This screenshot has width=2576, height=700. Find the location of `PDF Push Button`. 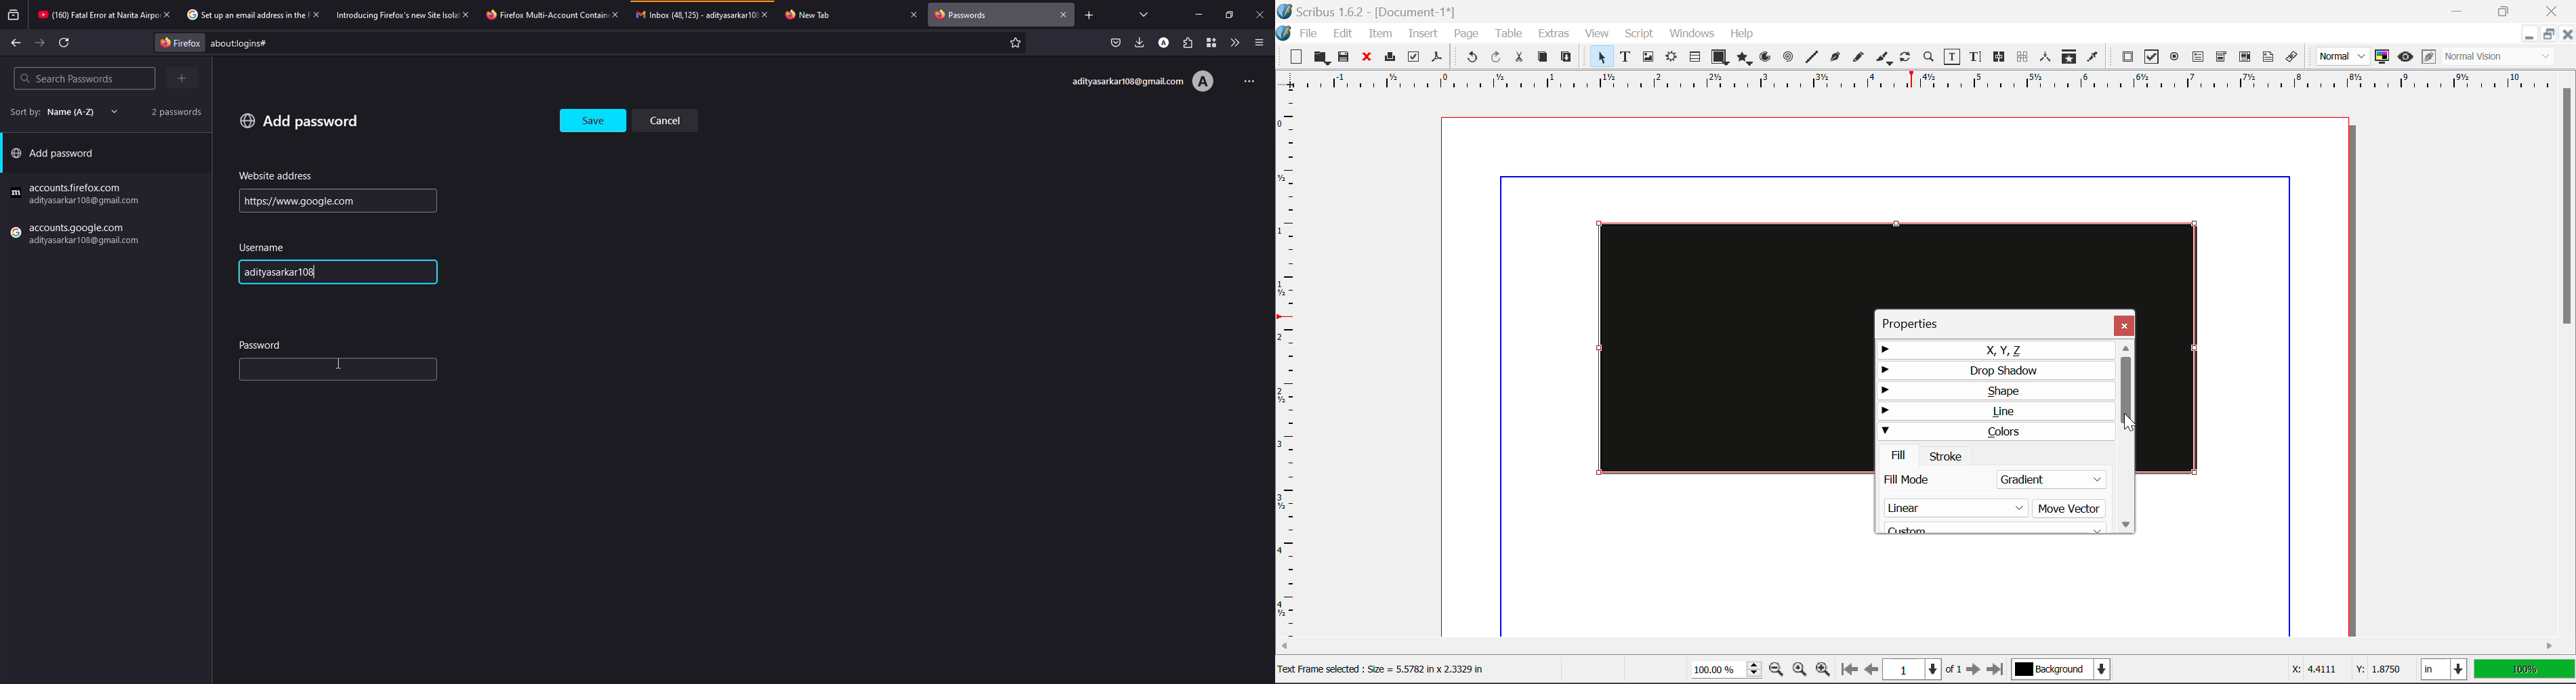

PDF Push Button is located at coordinates (2127, 56).